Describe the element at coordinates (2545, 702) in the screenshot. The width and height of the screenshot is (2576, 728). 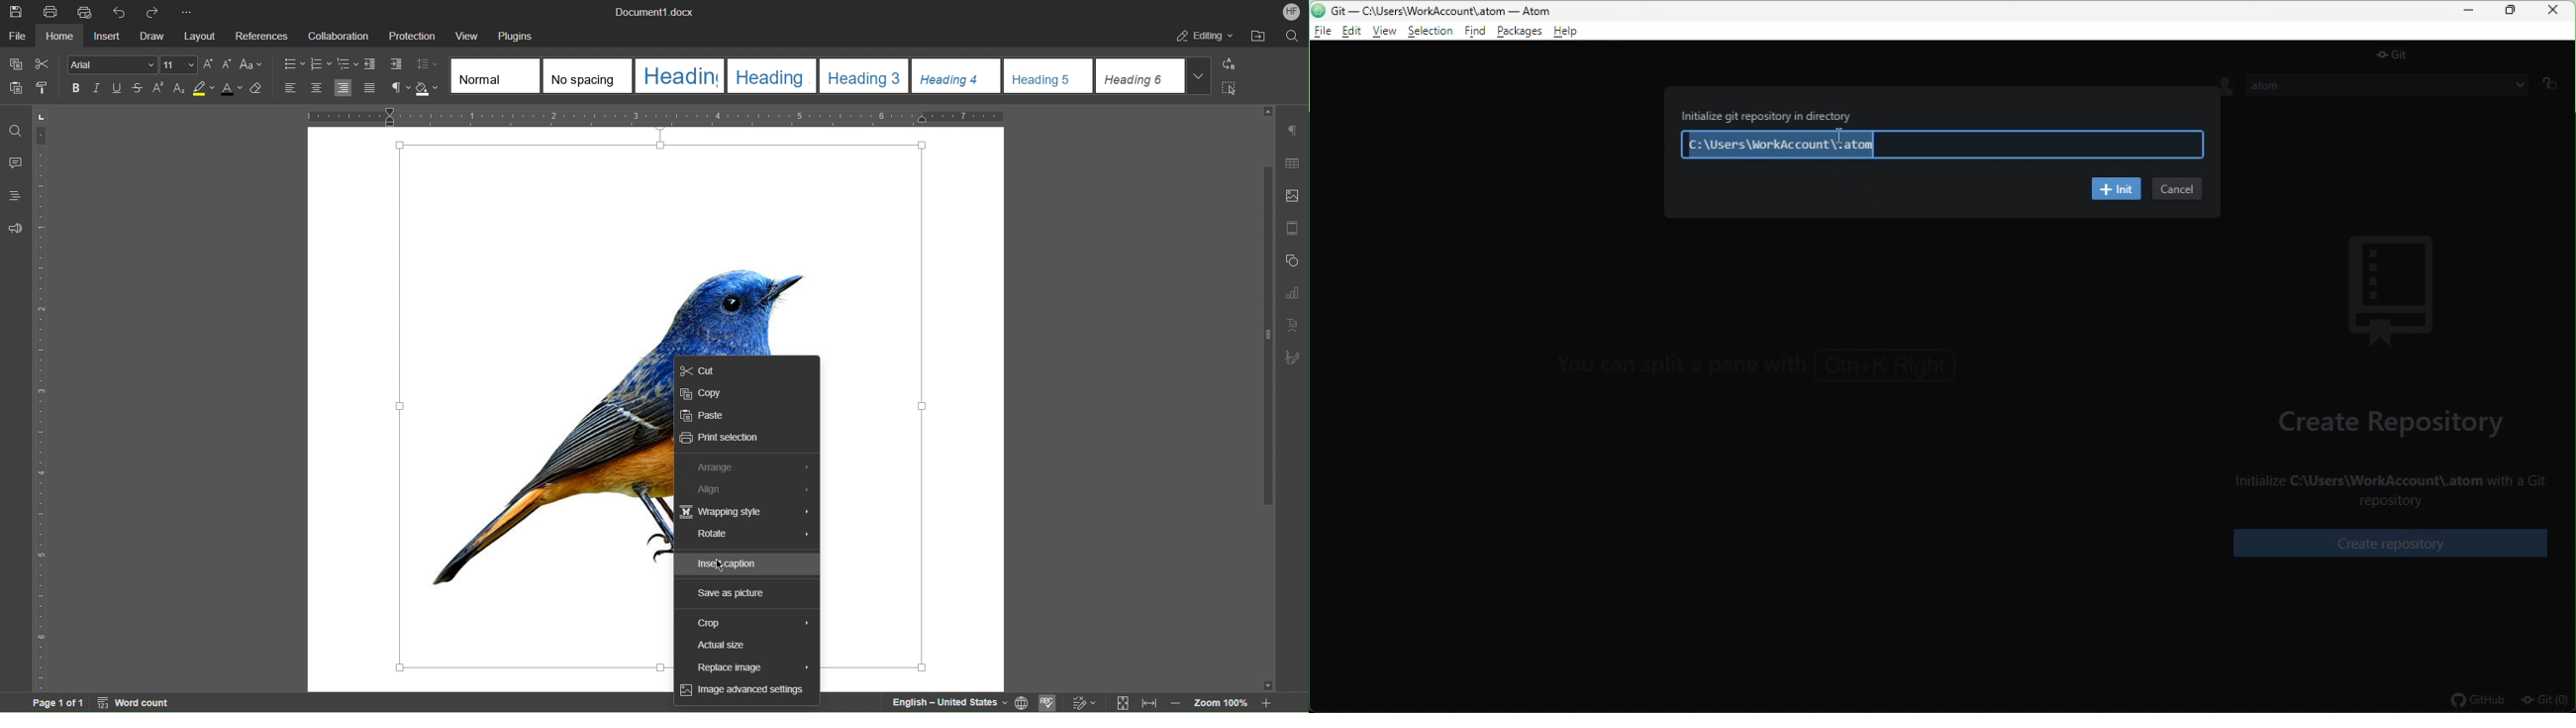
I see `git(0)` at that location.